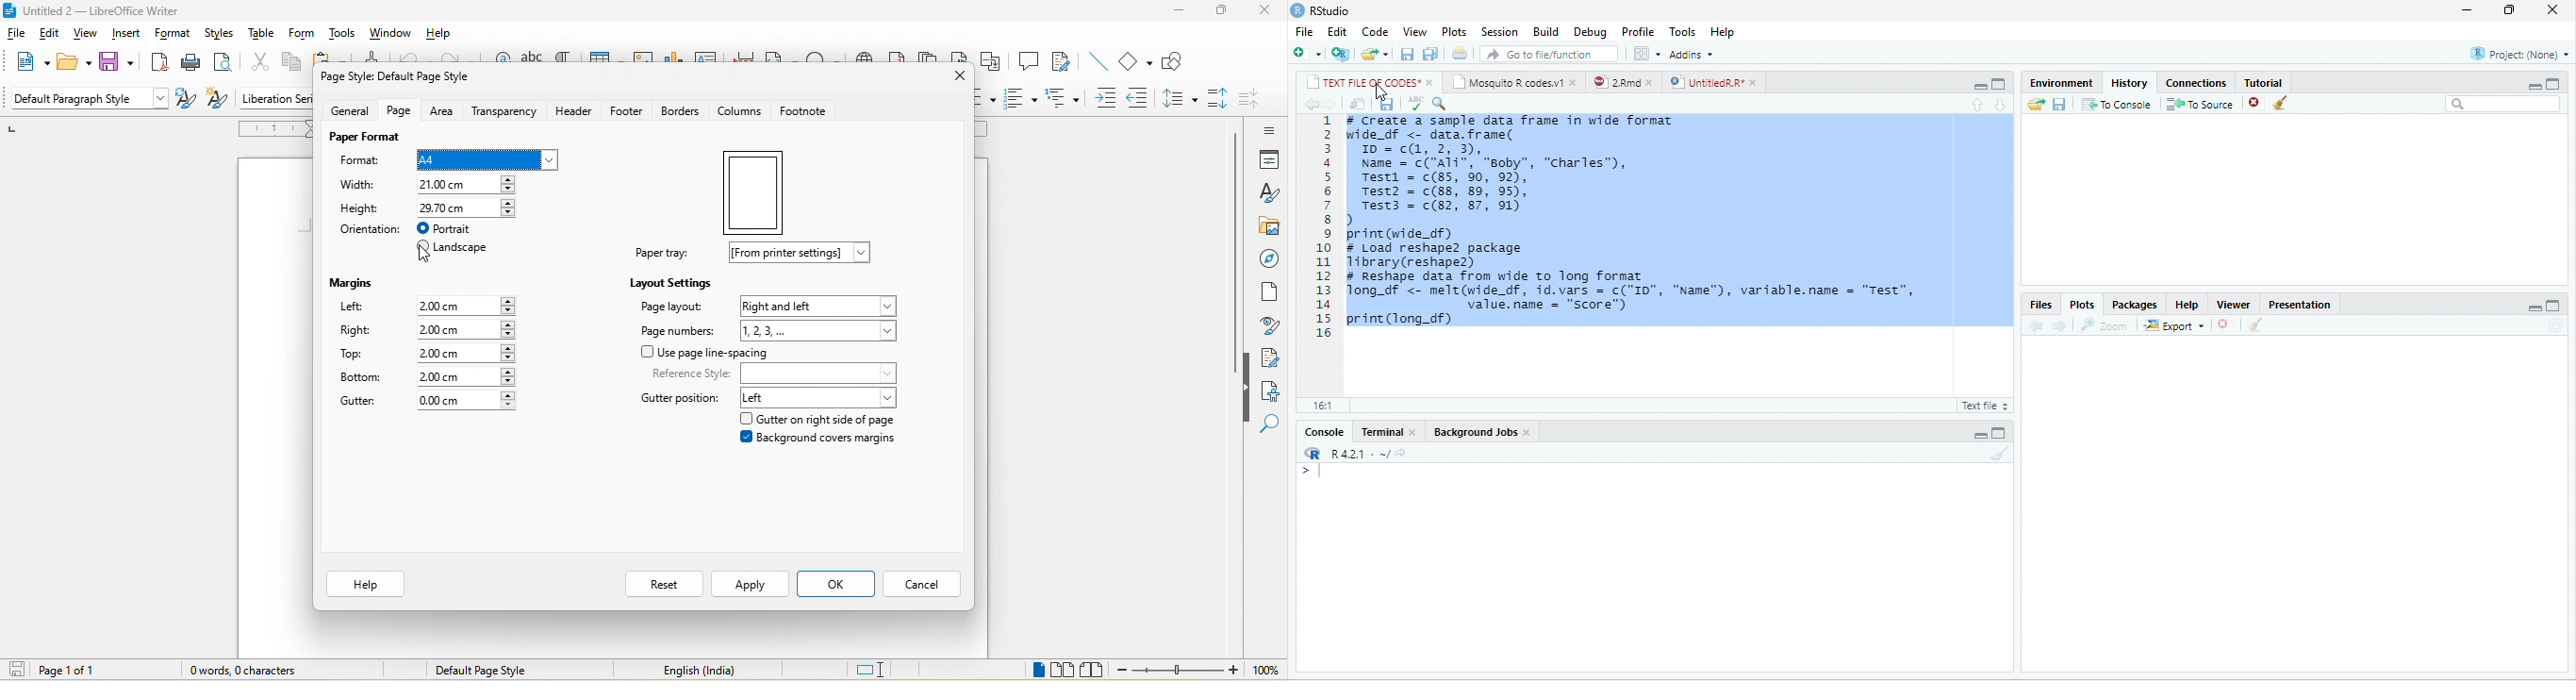 This screenshot has width=2576, height=700. I want to click on bottom, so click(365, 379).